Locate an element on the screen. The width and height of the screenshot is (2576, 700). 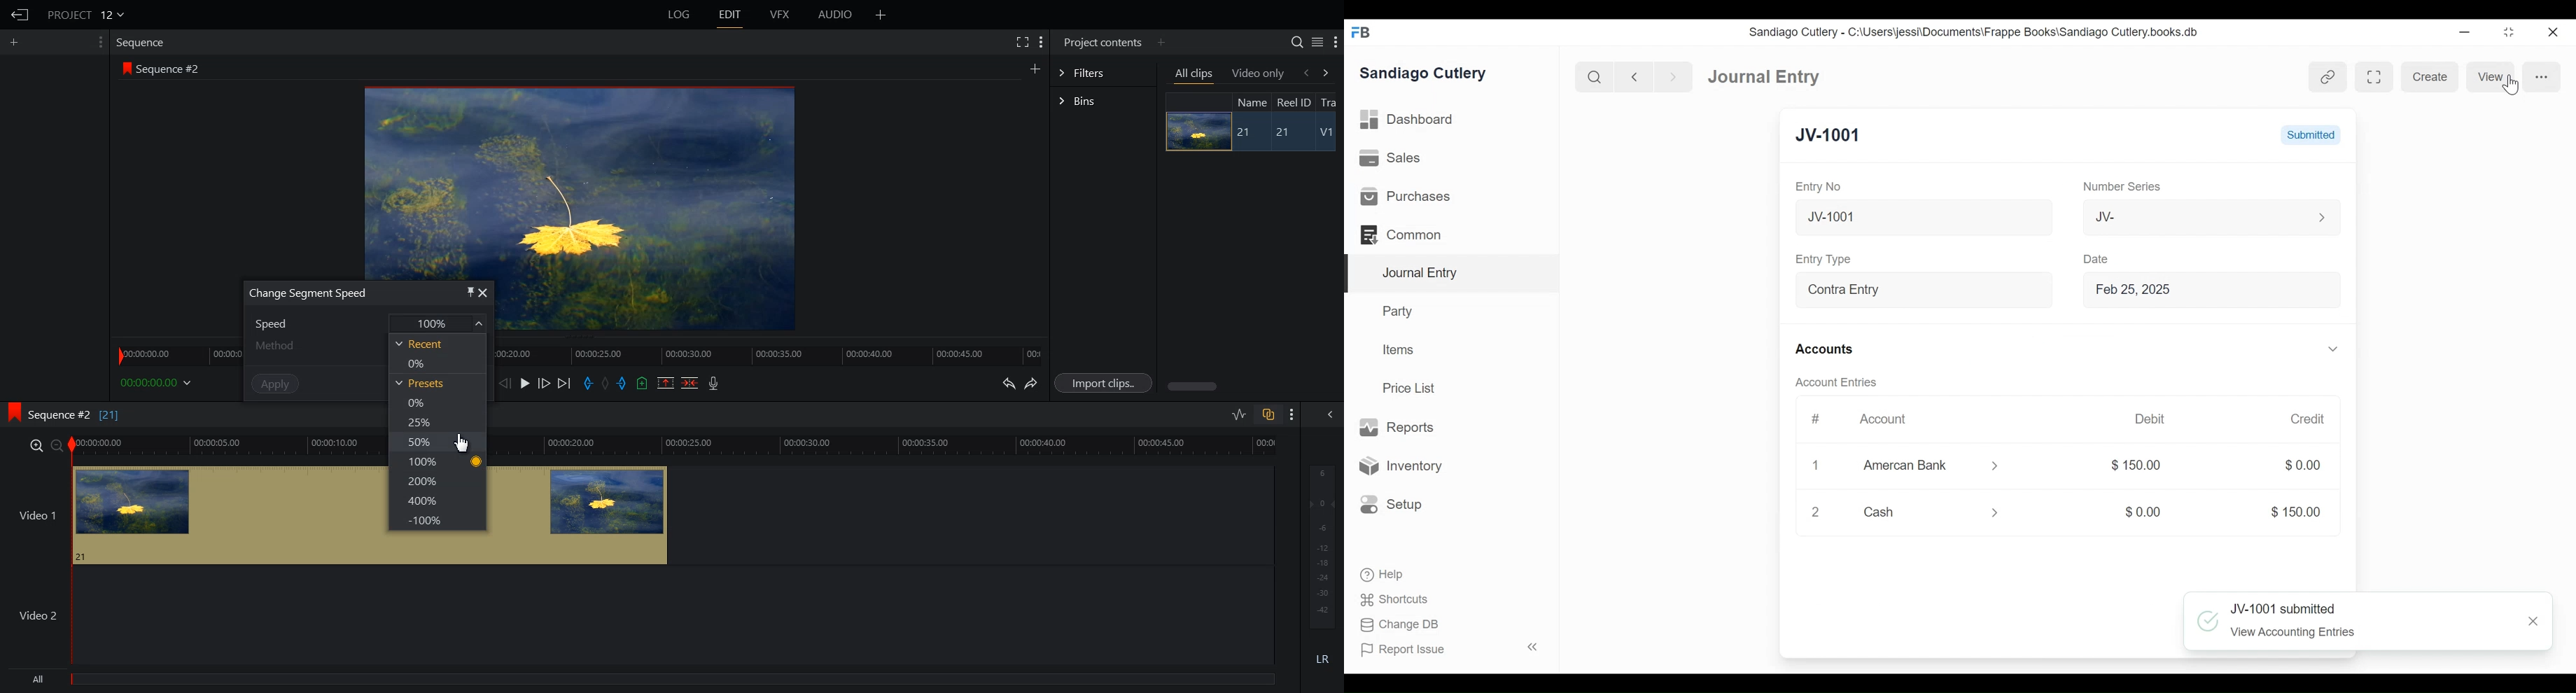
Inventory is located at coordinates (1399, 466).